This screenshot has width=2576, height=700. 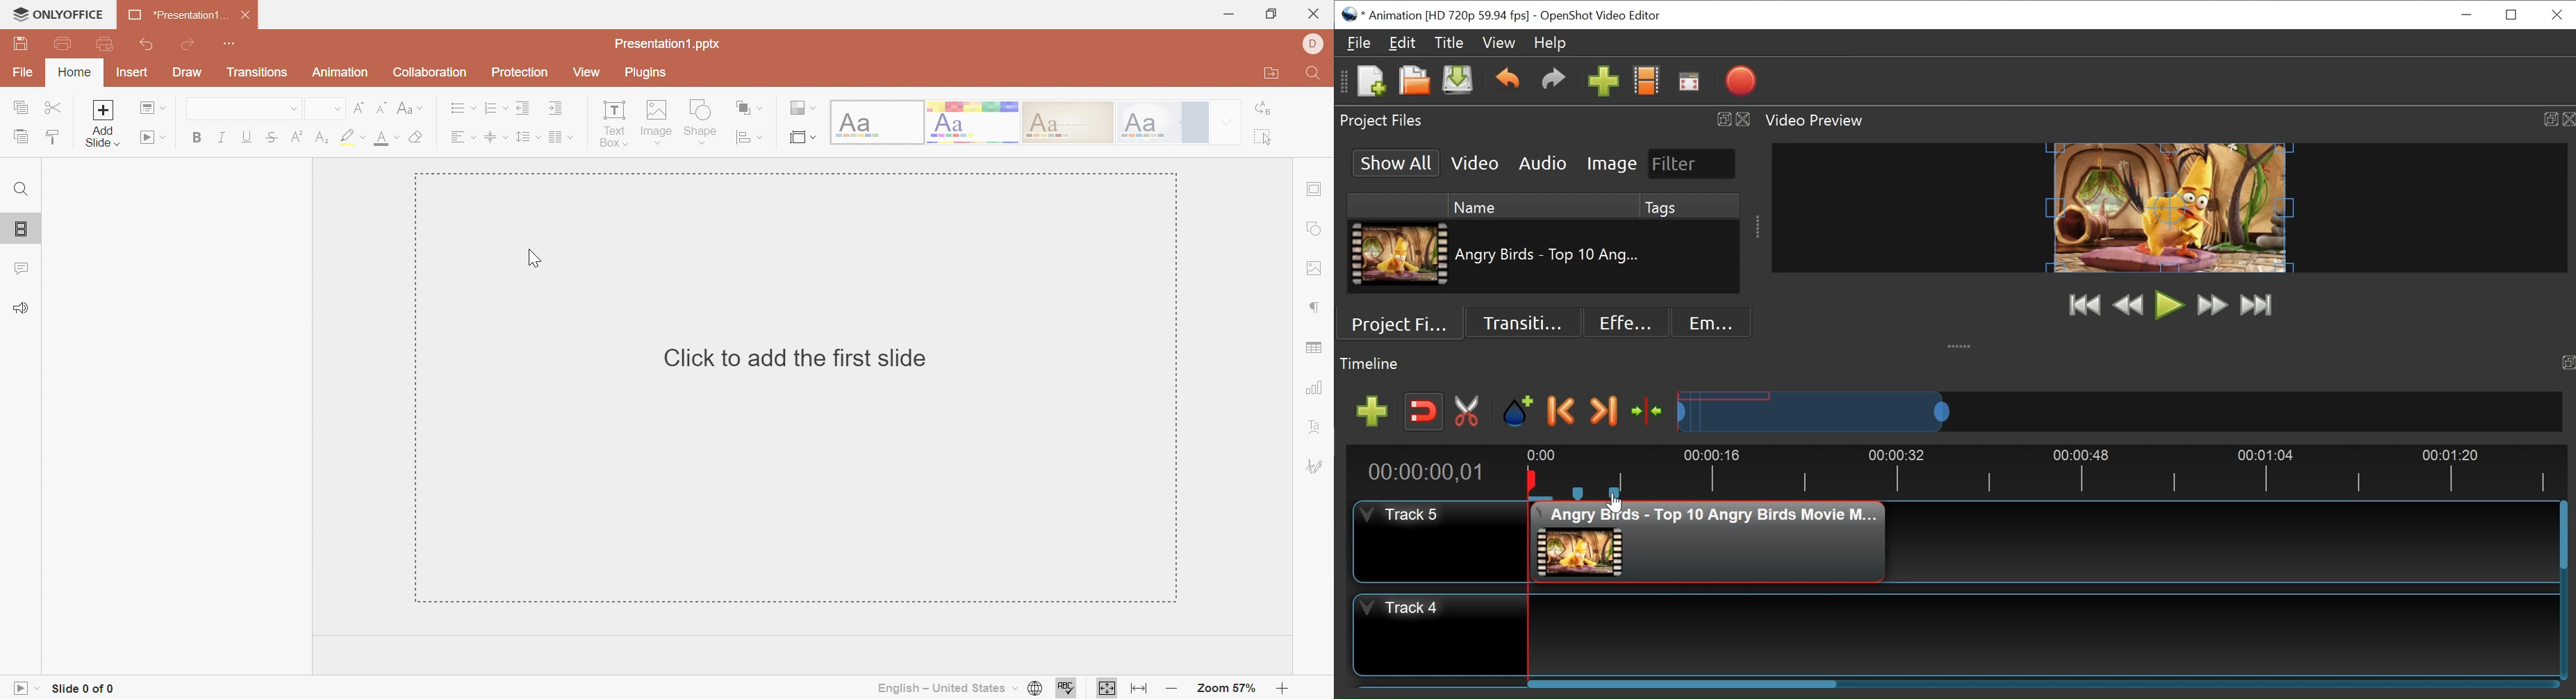 What do you see at coordinates (1607, 16) in the screenshot?
I see `OpenShot Video Editor` at bounding box center [1607, 16].